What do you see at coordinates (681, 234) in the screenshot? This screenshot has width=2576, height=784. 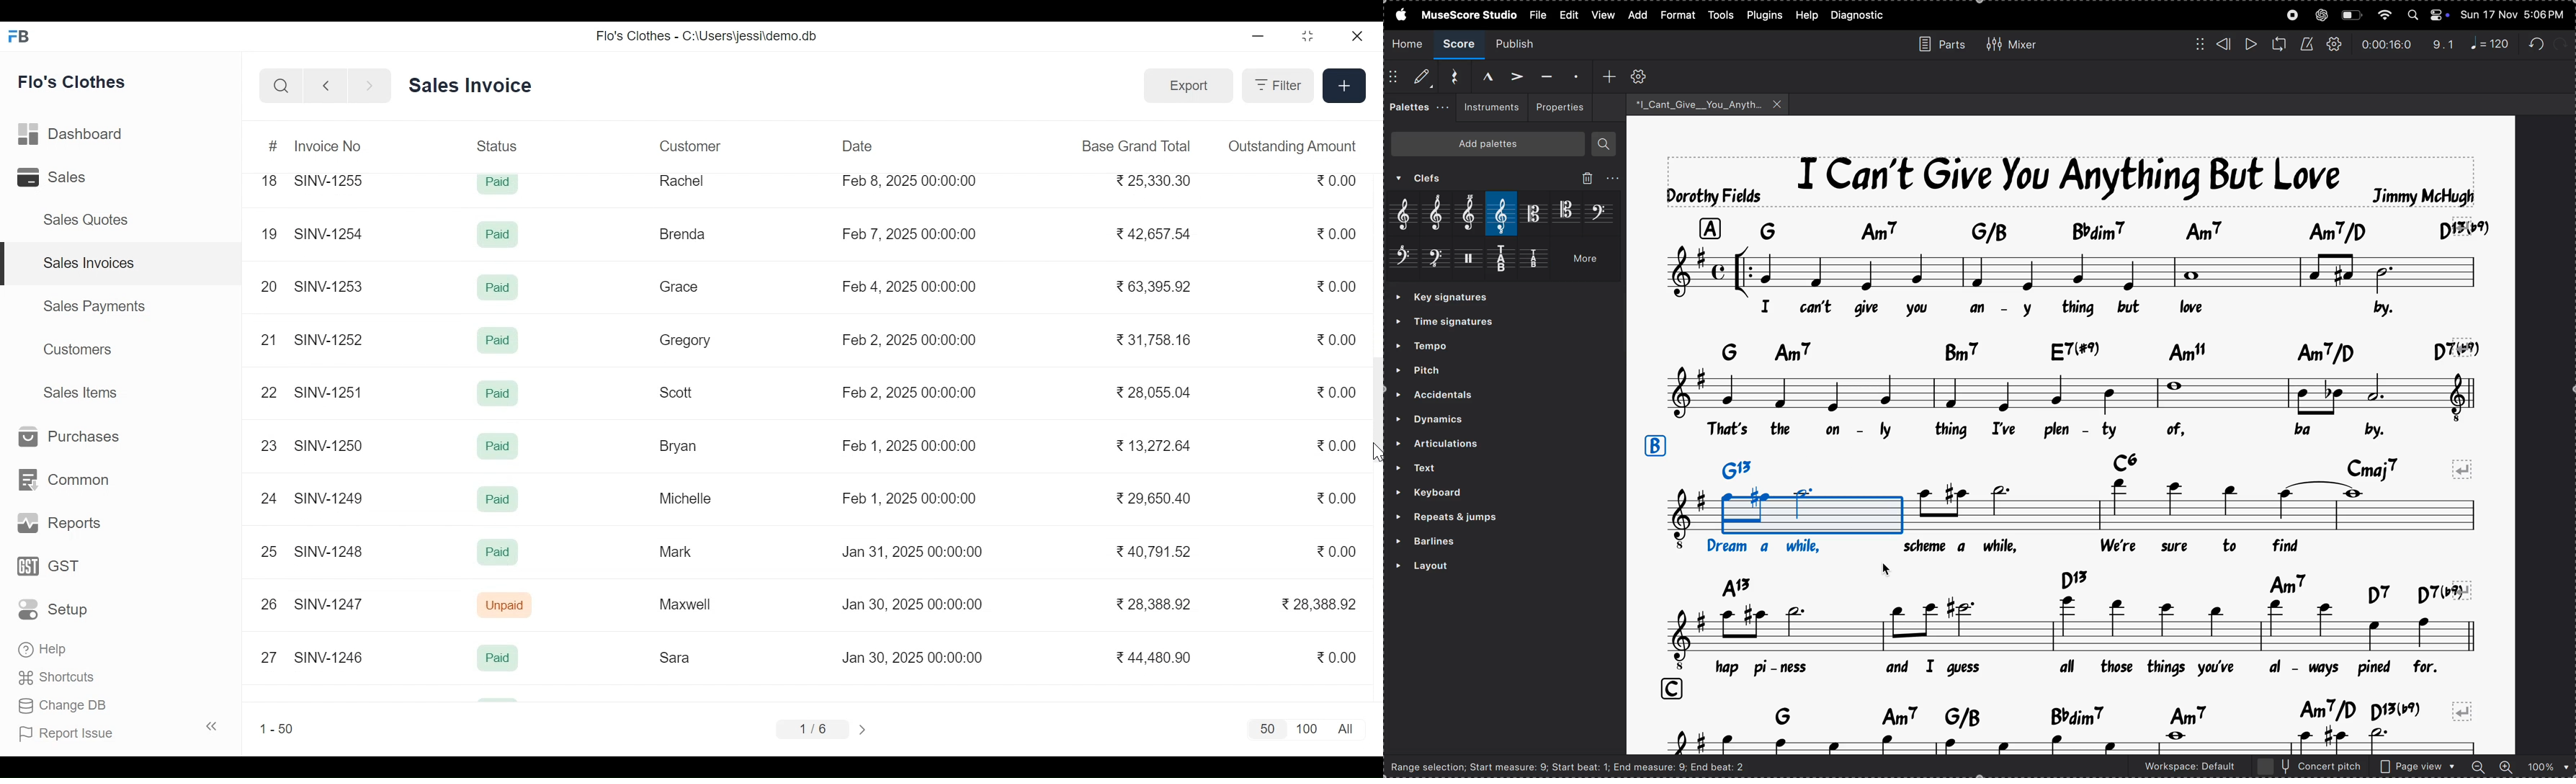 I see `Brenda` at bounding box center [681, 234].